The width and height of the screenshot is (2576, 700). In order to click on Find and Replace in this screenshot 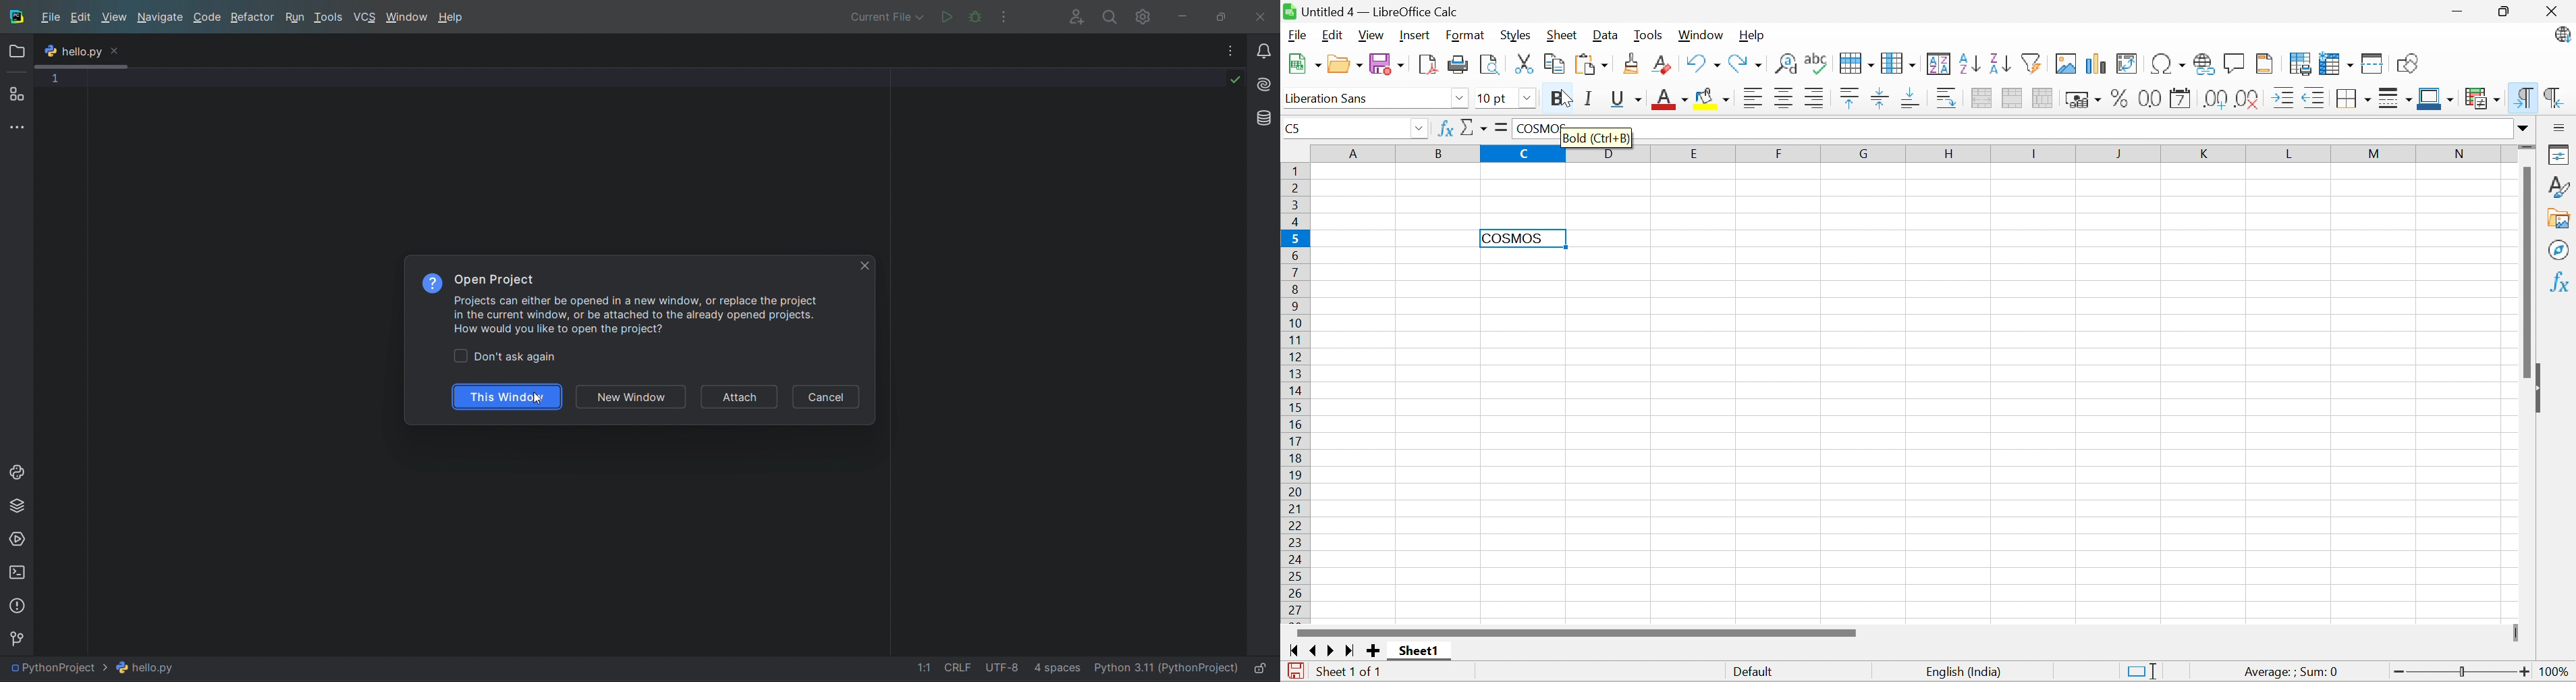, I will do `click(1785, 64)`.